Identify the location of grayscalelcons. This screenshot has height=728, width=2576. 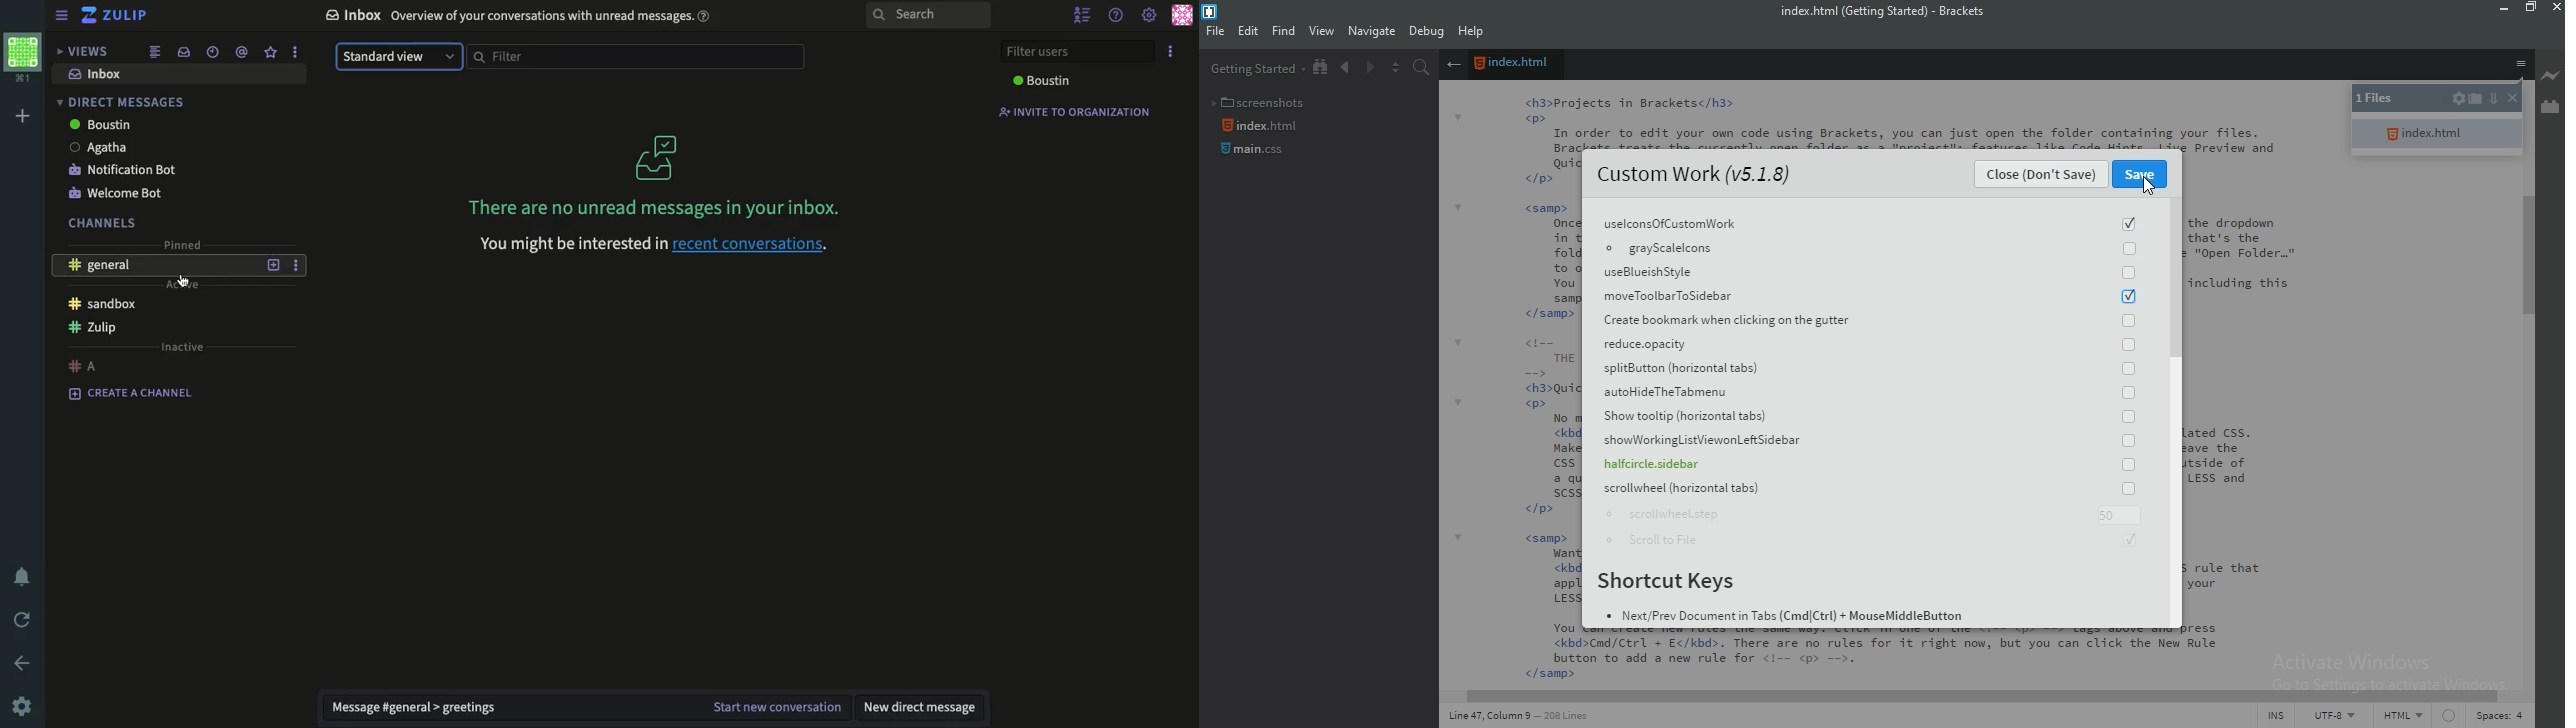
(1865, 249).